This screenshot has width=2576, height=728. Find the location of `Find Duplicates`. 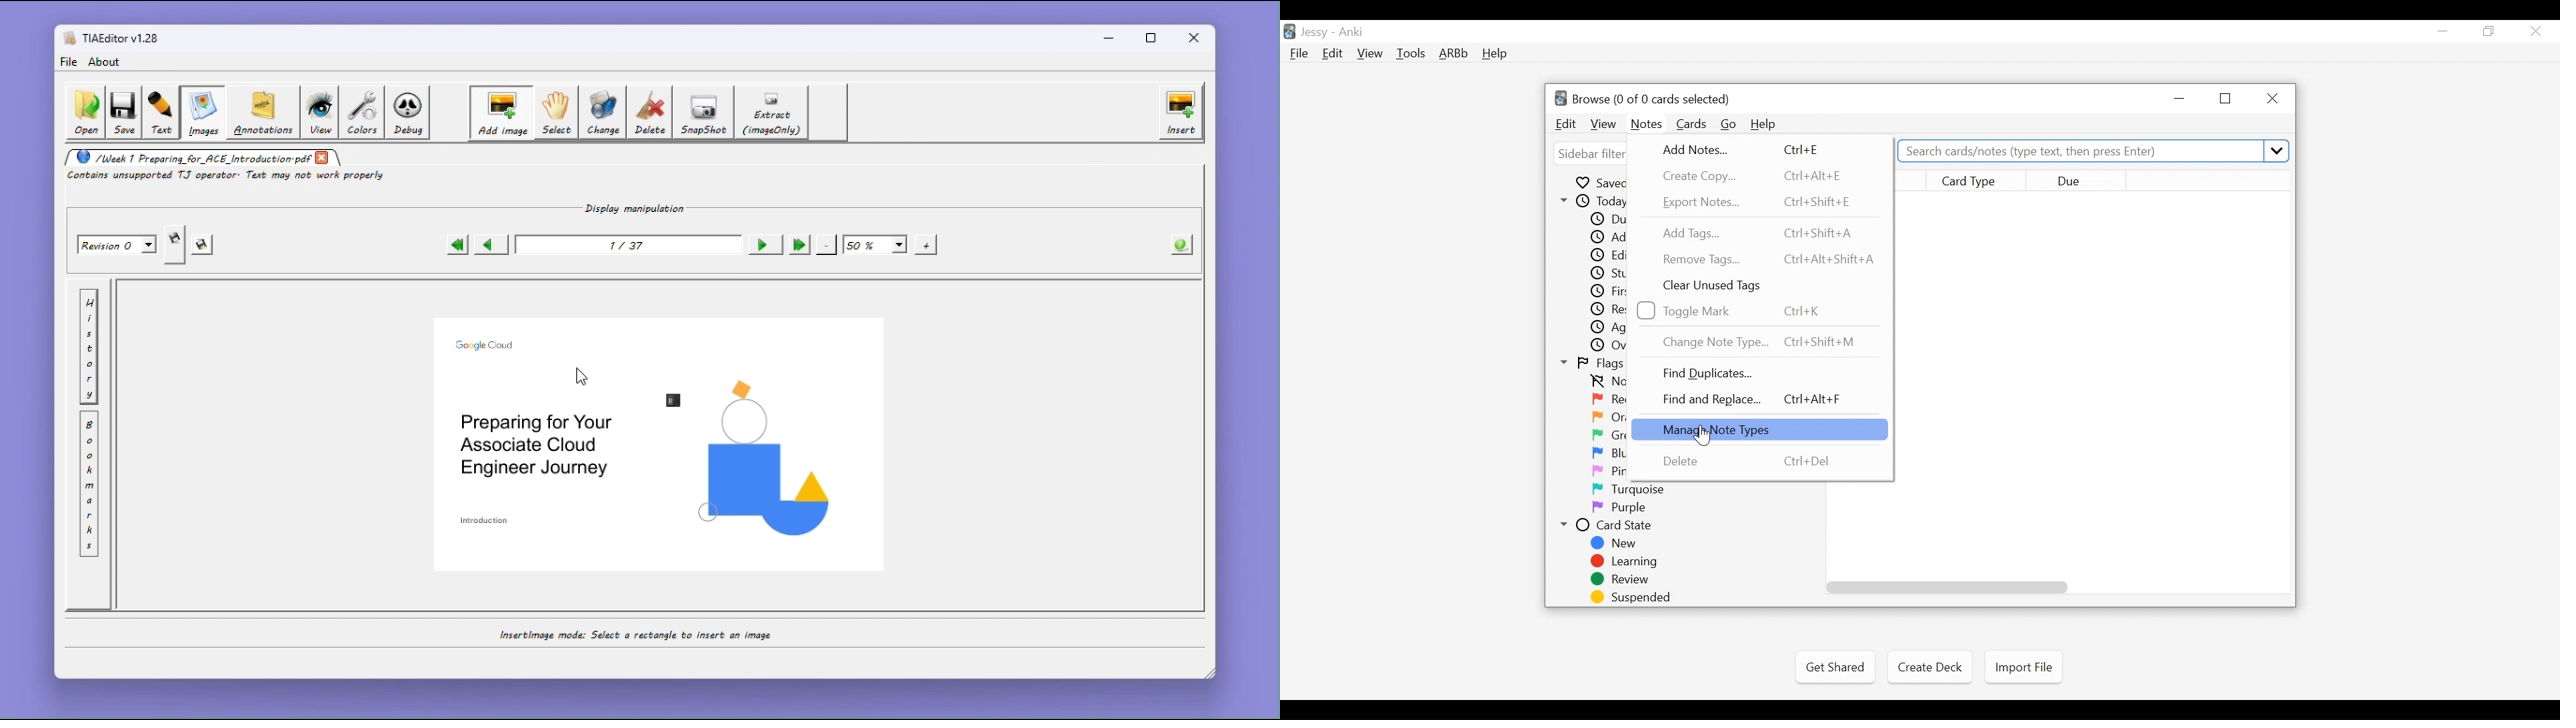

Find Duplicates is located at coordinates (1711, 373).